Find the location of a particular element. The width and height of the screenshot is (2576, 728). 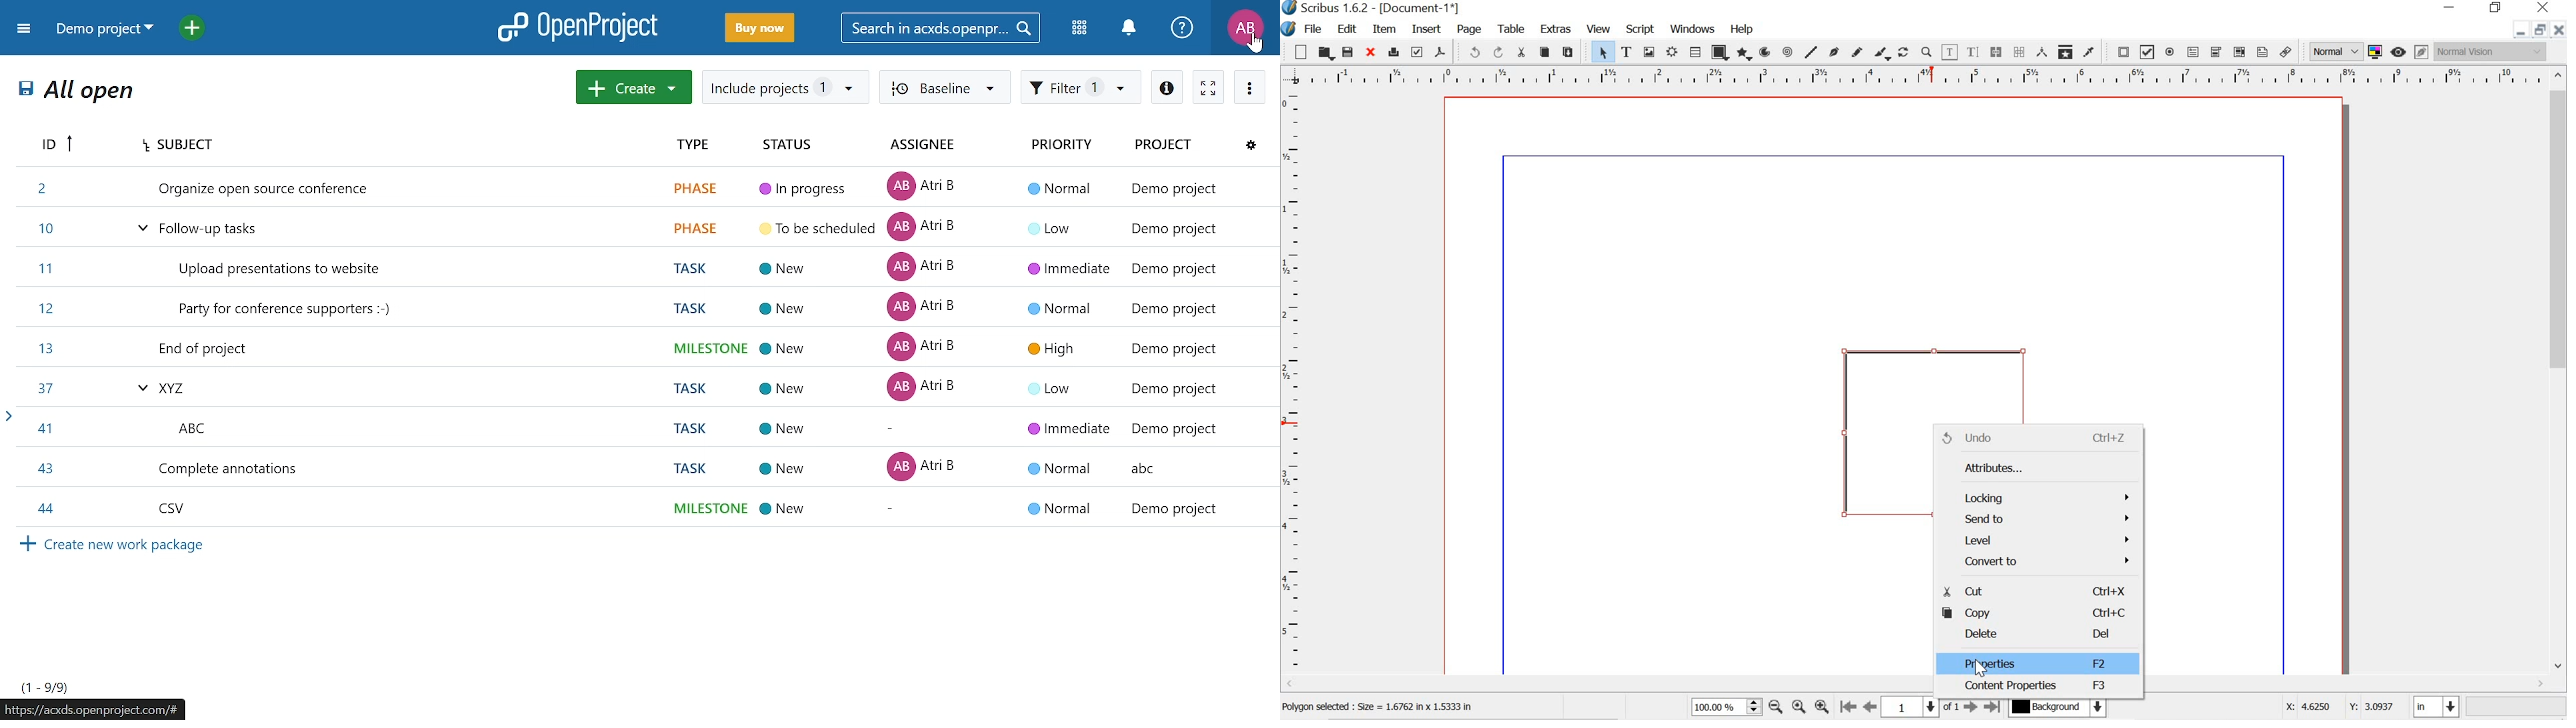

INSERT is located at coordinates (1425, 30).